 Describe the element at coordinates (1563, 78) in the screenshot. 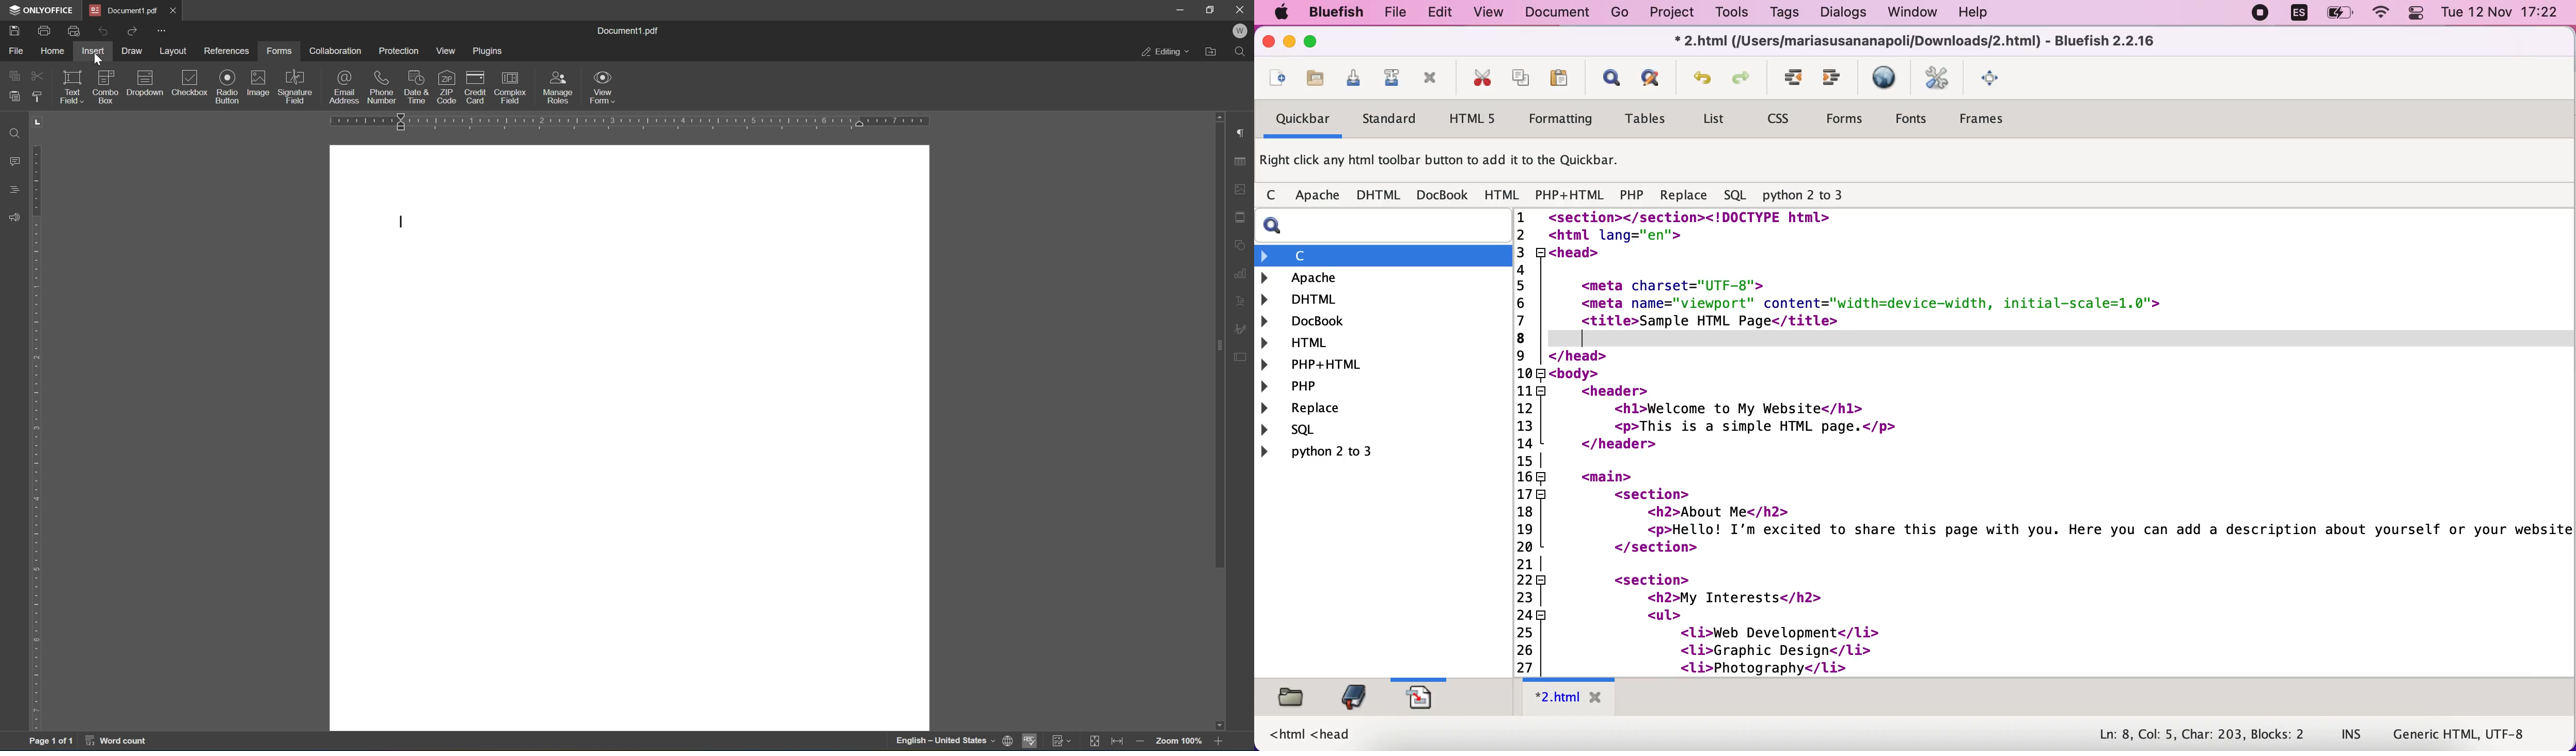

I see `paste` at that location.